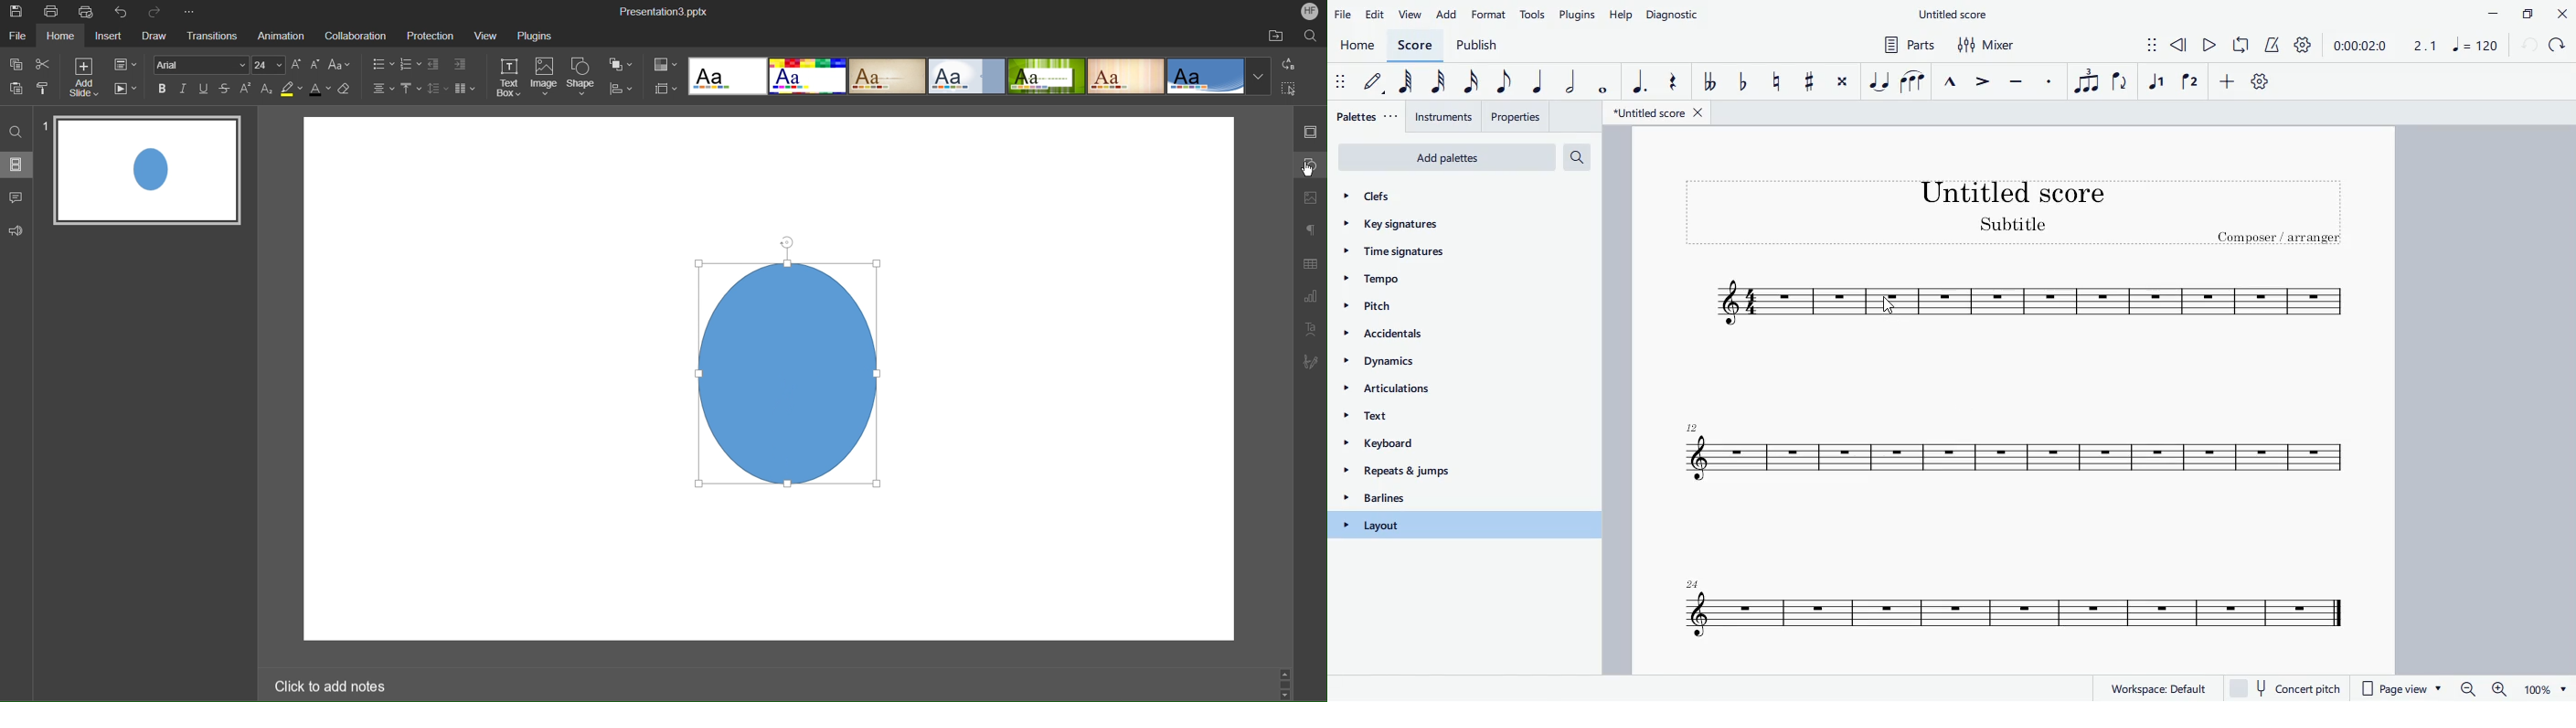 This screenshot has height=728, width=2576. What do you see at coordinates (2017, 226) in the screenshot?
I see `score subtitle` at bounding box center [2017, 226].